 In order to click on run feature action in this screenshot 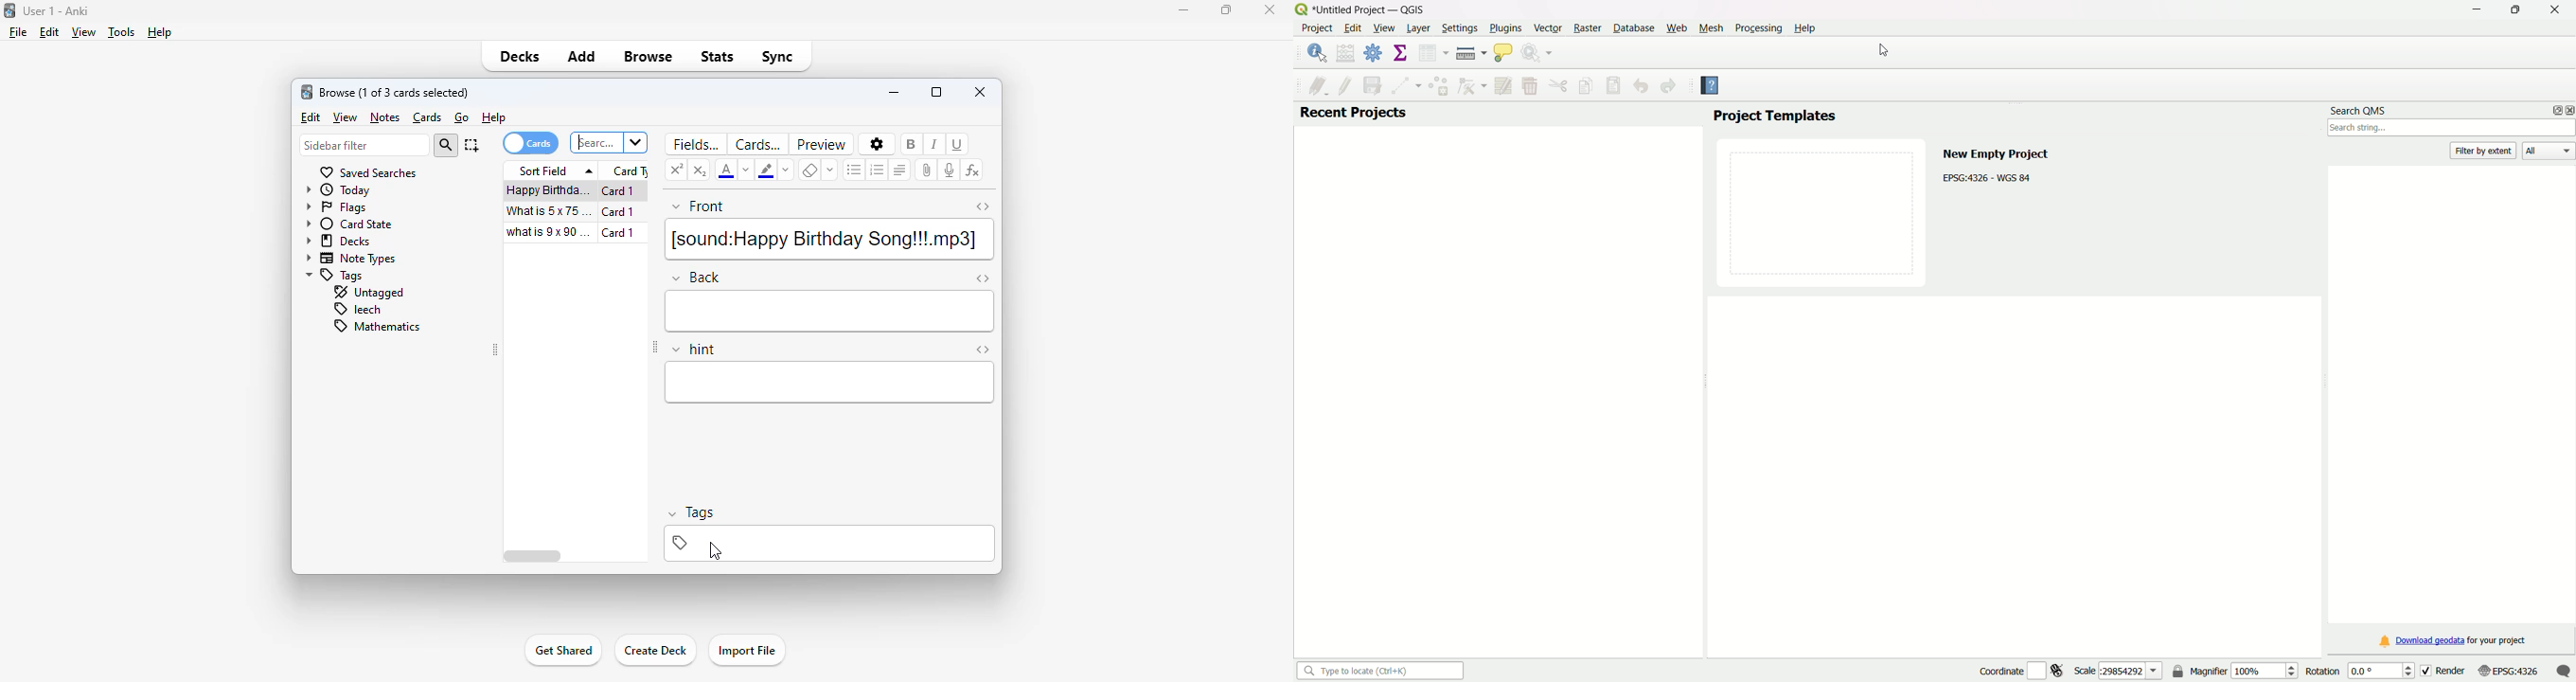, I will do `click(1539, 54)`.